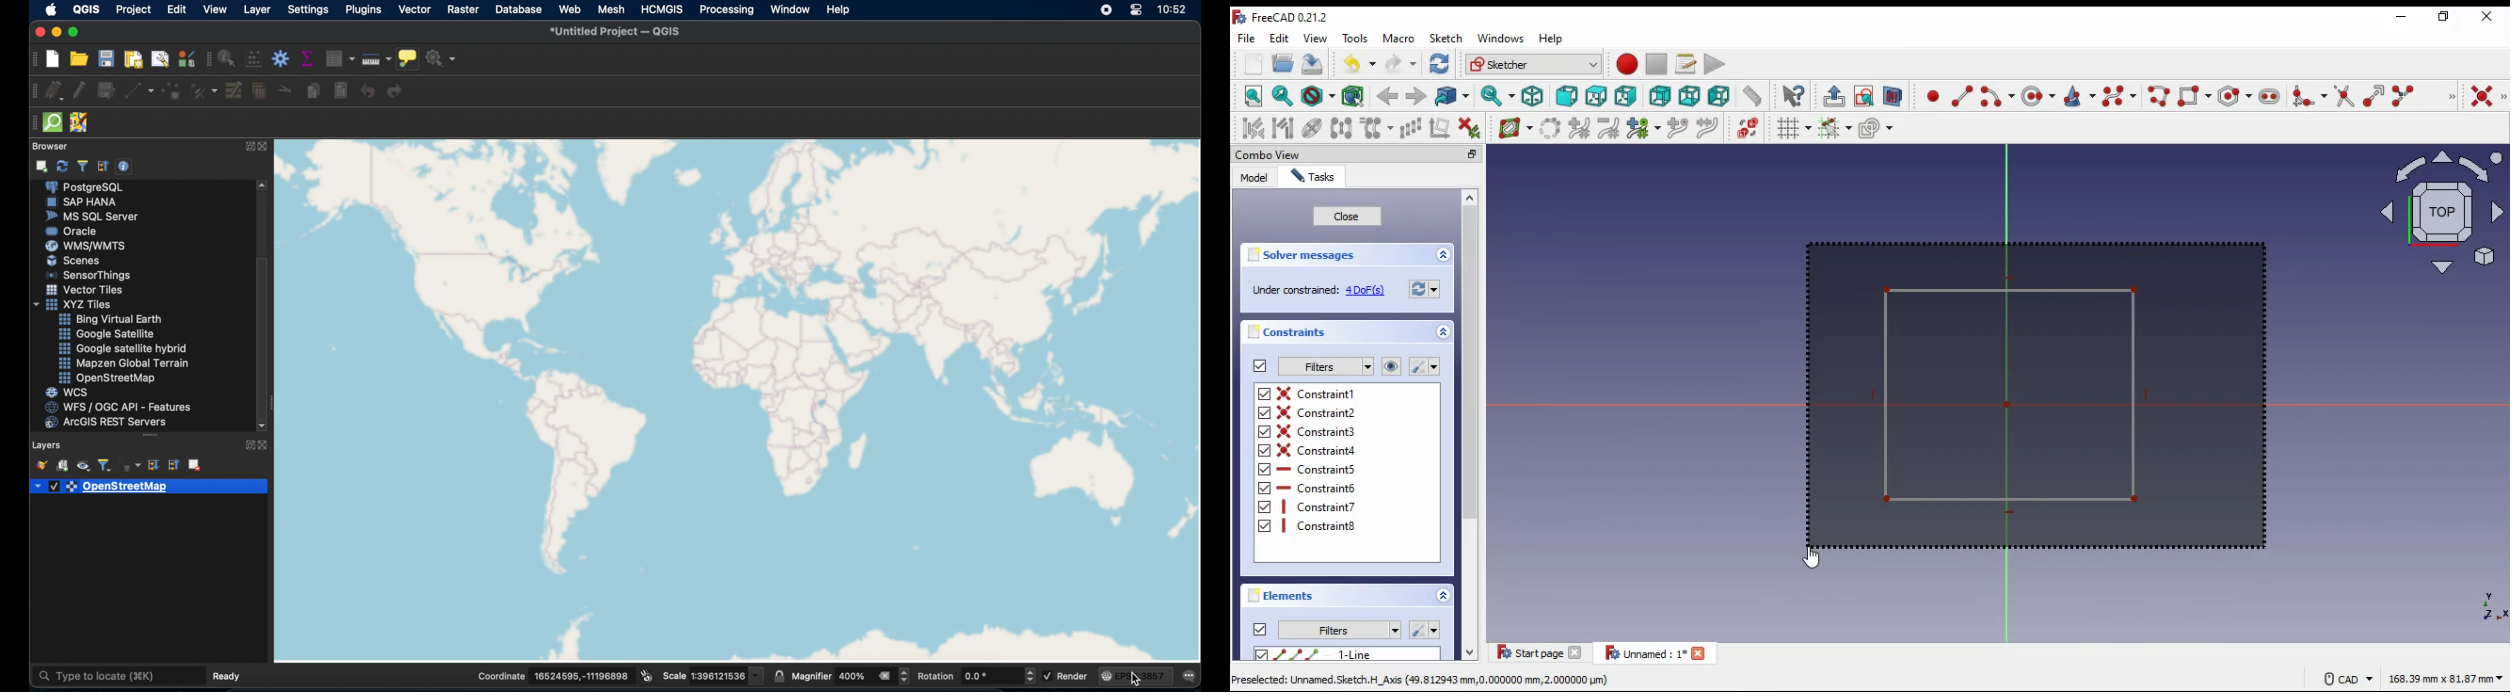 The image size is (2520, 700). Describe the element at coordinates (1747, 128) in the screenshot. I see `switch virtual space` at that location.